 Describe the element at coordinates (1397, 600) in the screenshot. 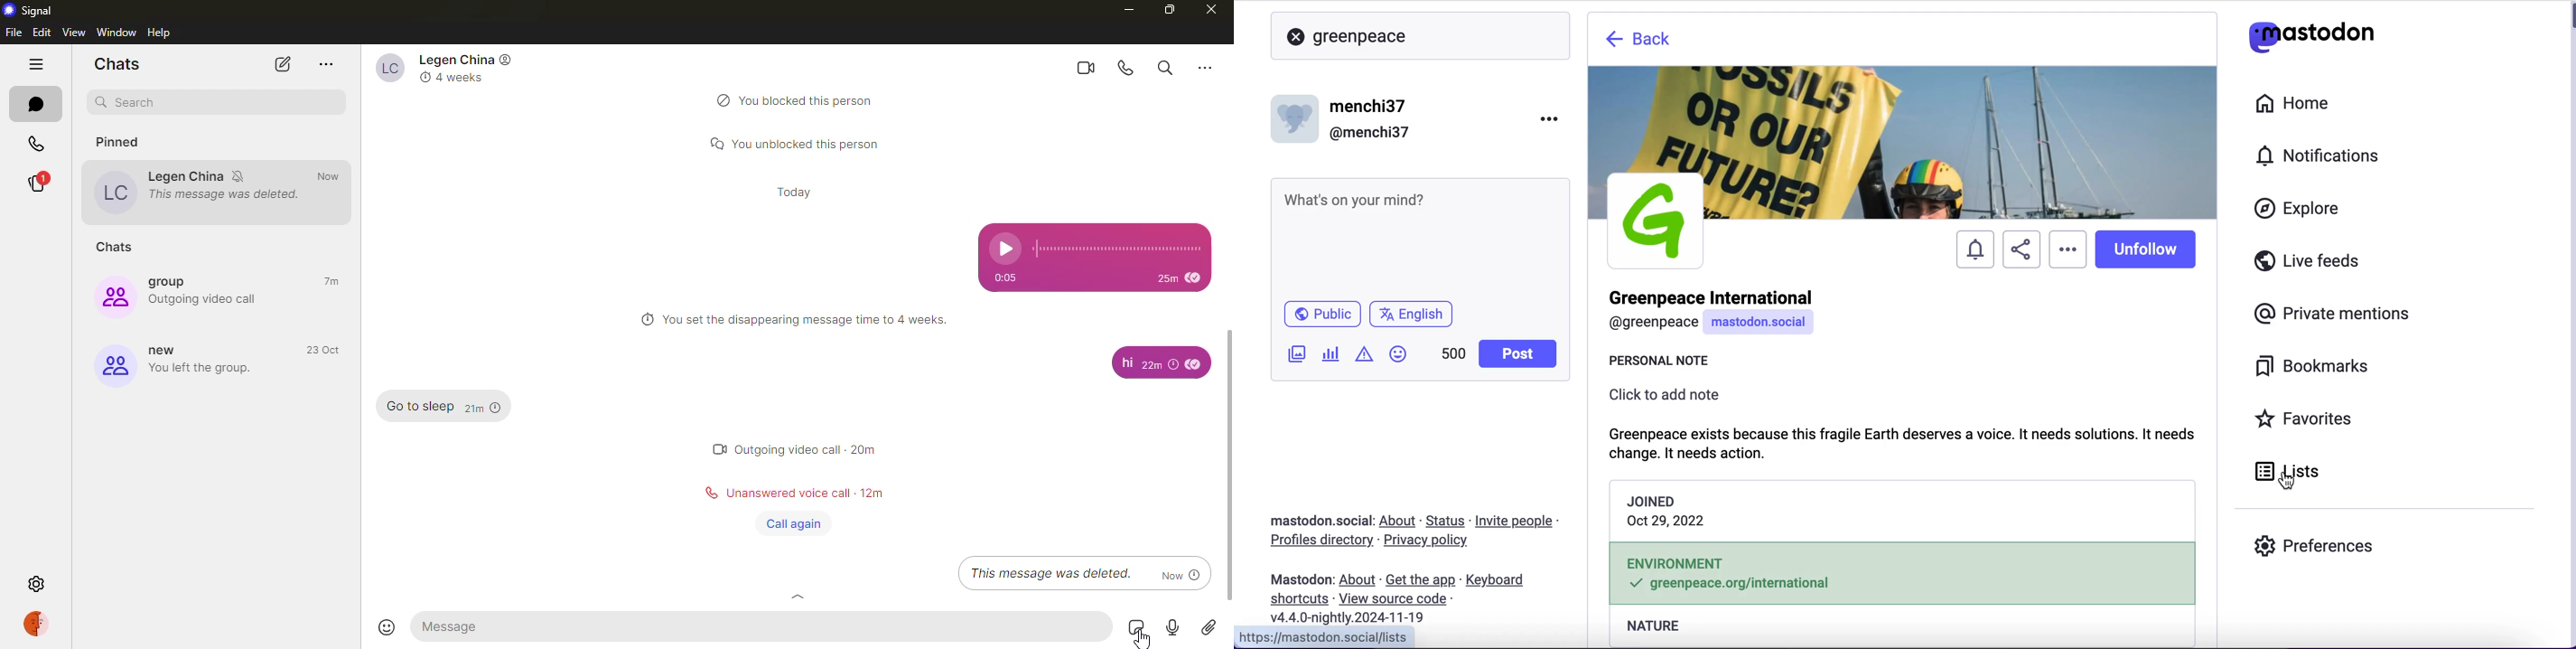

I see `view source code` at that location.